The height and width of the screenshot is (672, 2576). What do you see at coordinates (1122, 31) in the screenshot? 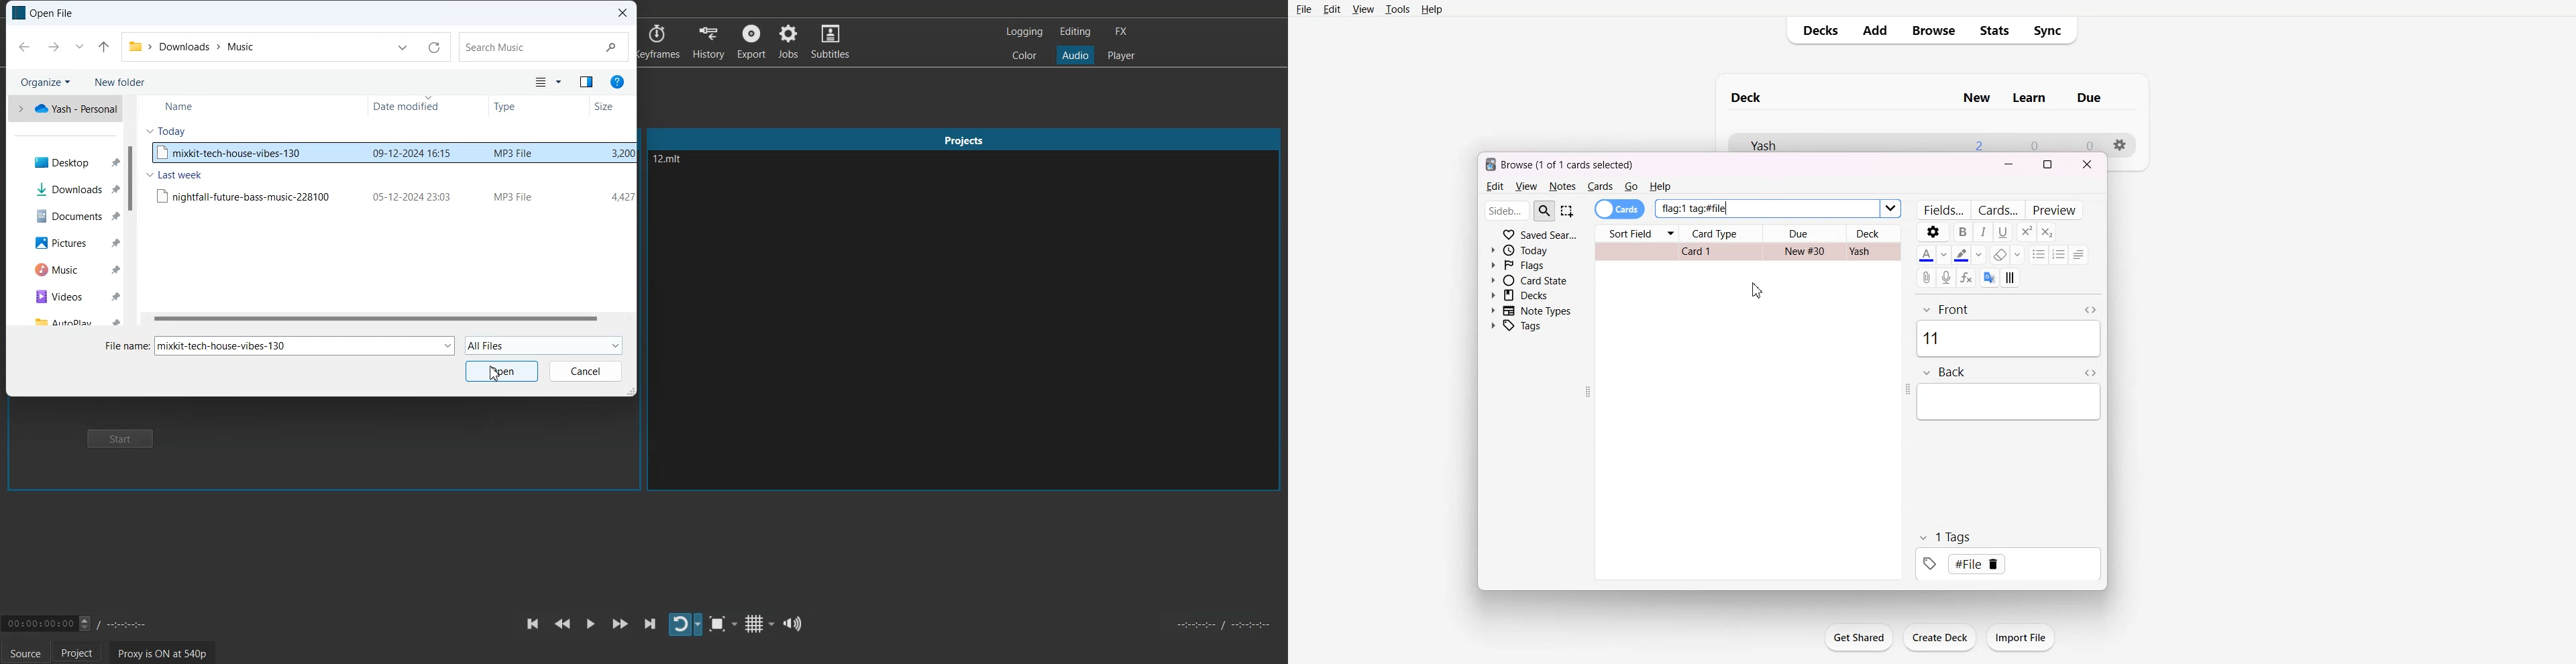
I see `FX` at bounding box center [1122, 31].